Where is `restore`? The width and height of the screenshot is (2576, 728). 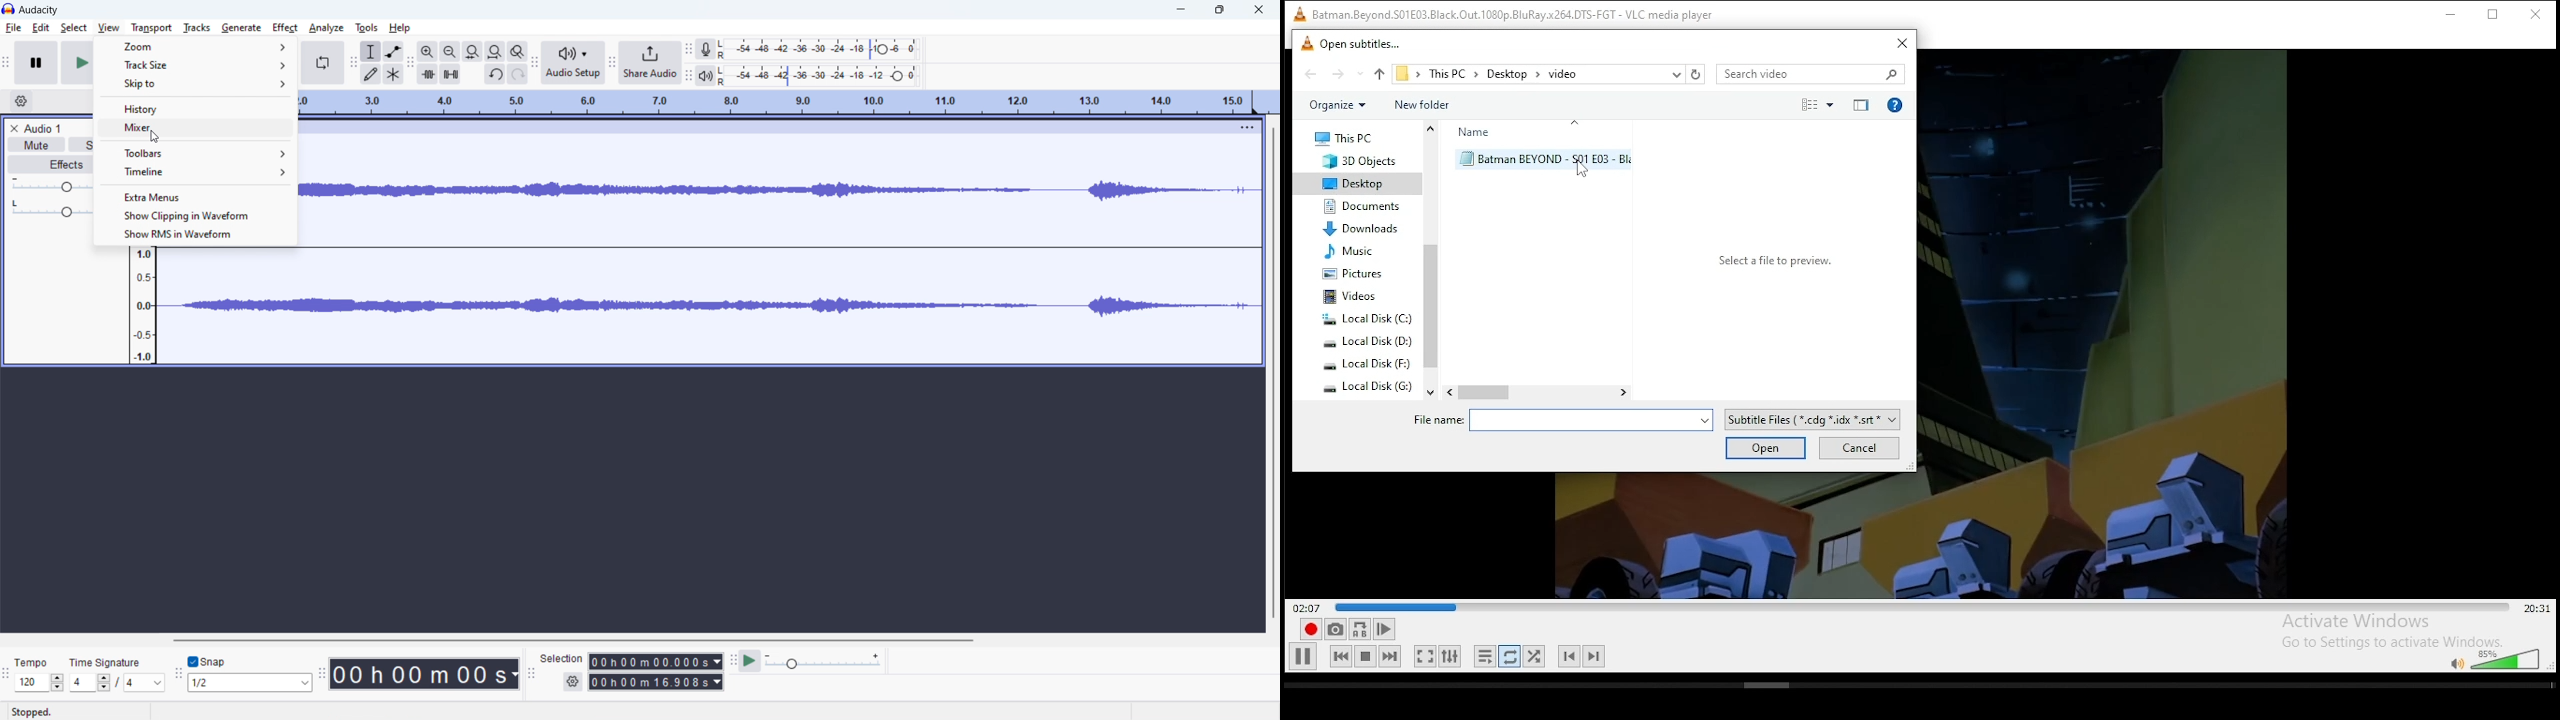 restore is located at coordinates (2495, 15).